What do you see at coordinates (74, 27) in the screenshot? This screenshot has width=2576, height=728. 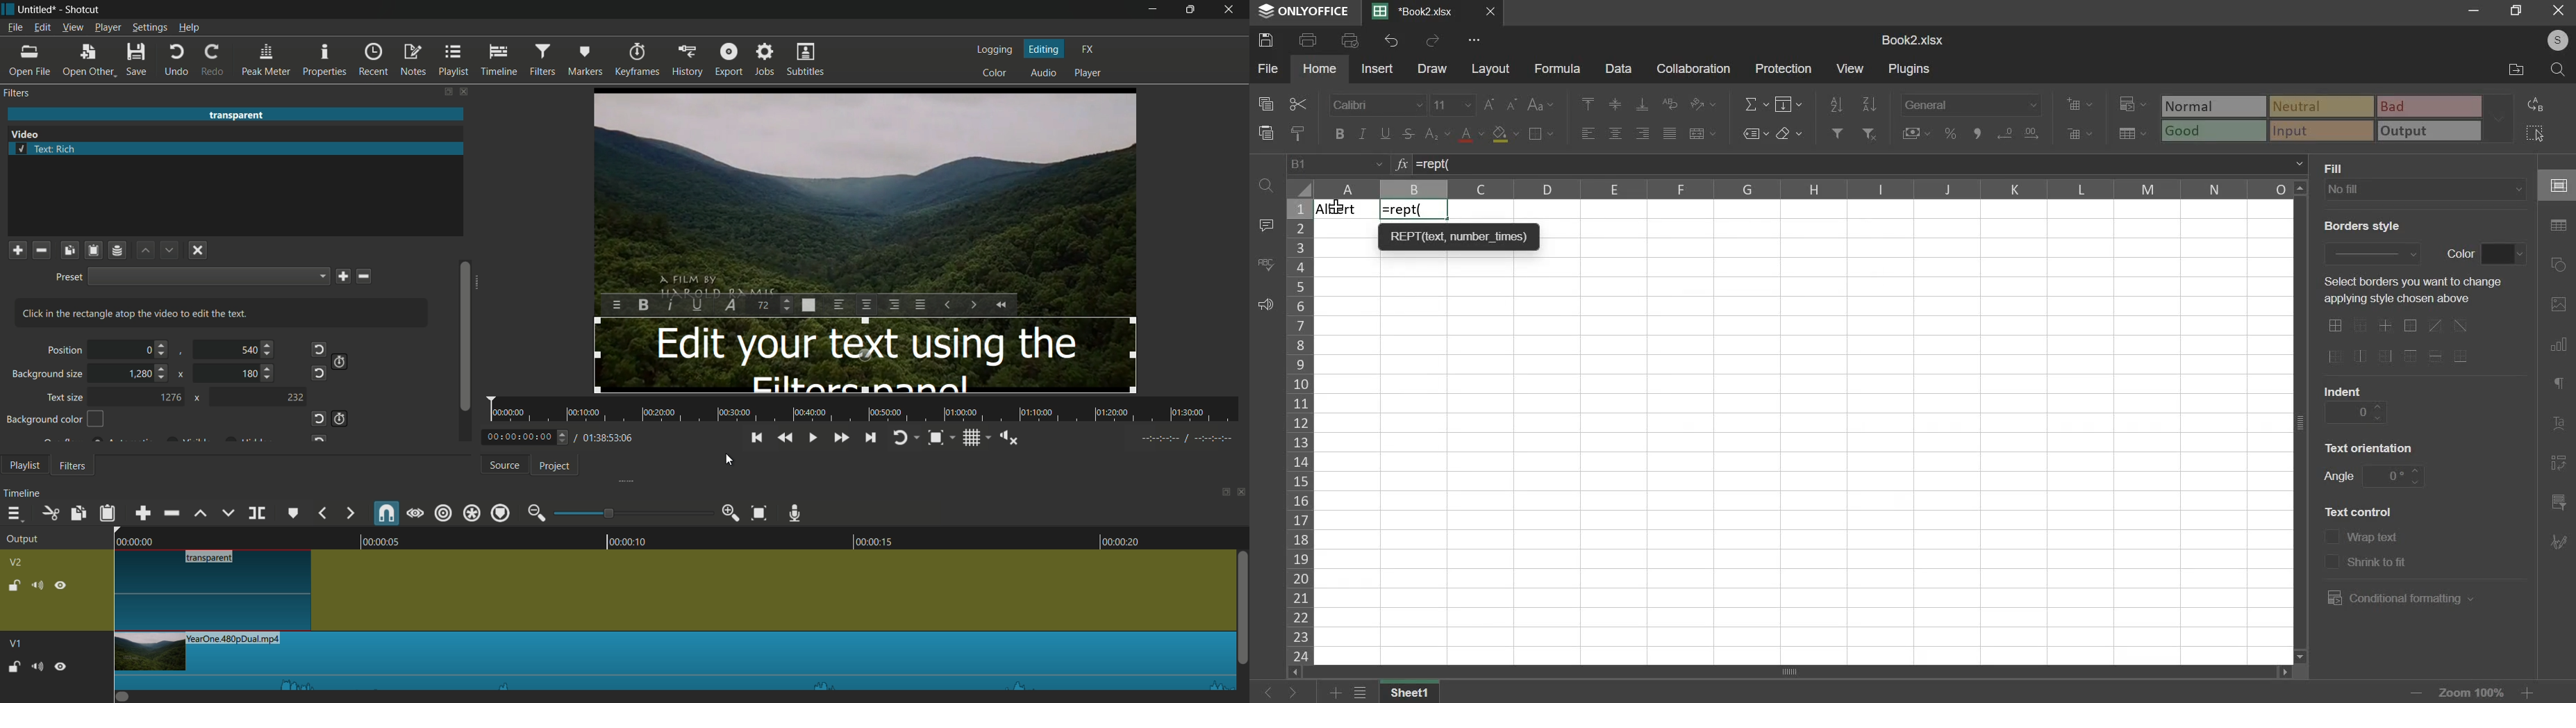 I see `view menu` at bounding box center [74, 27].